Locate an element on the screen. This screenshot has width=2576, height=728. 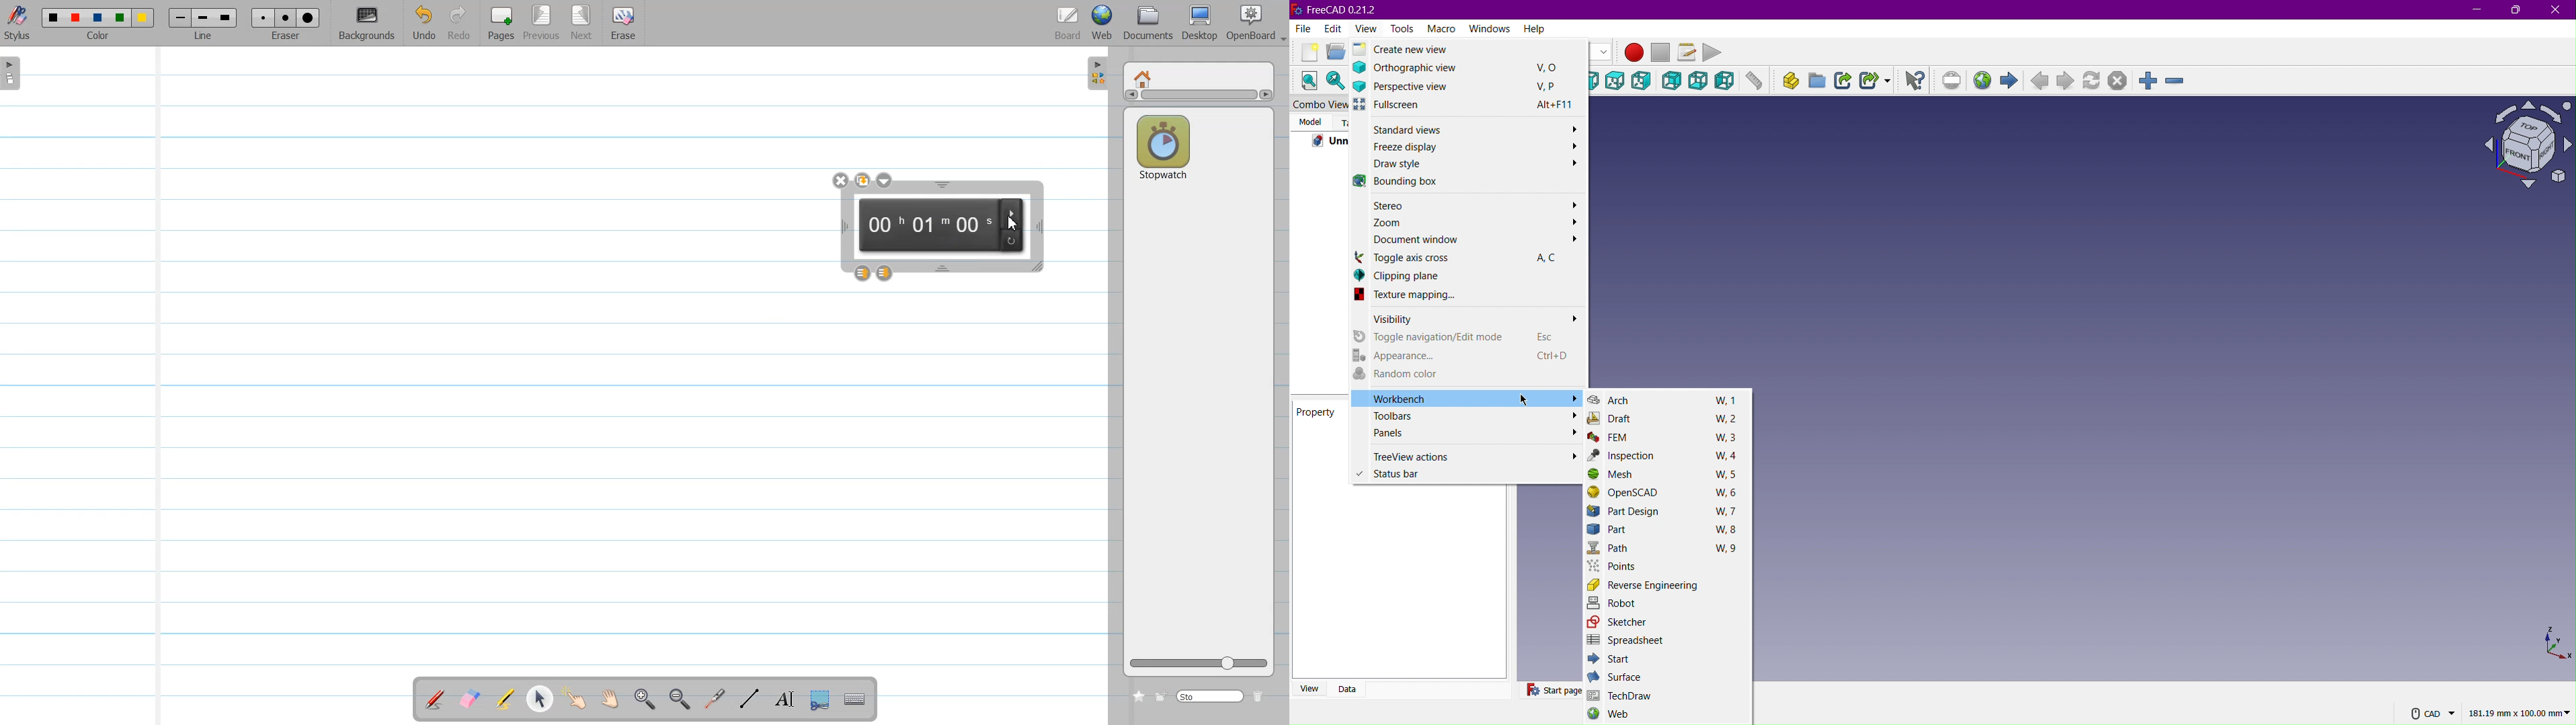
New is located at coordinates (1310, 52).